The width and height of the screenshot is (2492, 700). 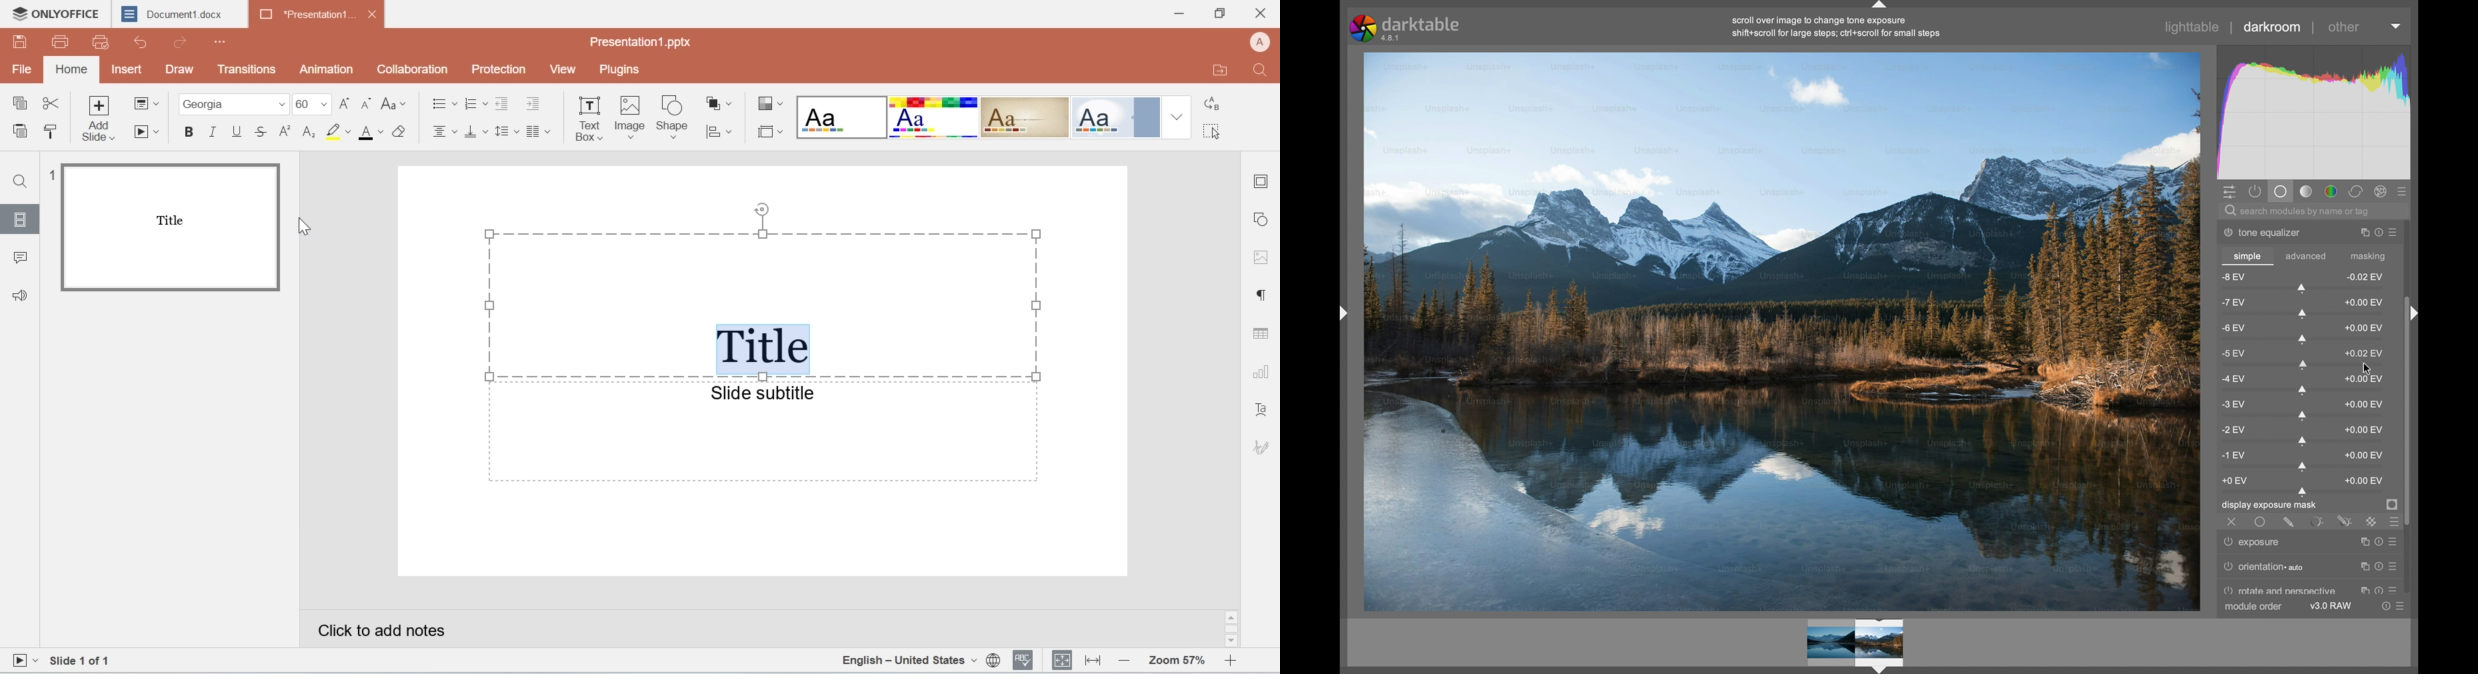 What do you see at coordinates (2363, 555) in the screenshot?
I see `Instance` at bounding box center [2363, 555].